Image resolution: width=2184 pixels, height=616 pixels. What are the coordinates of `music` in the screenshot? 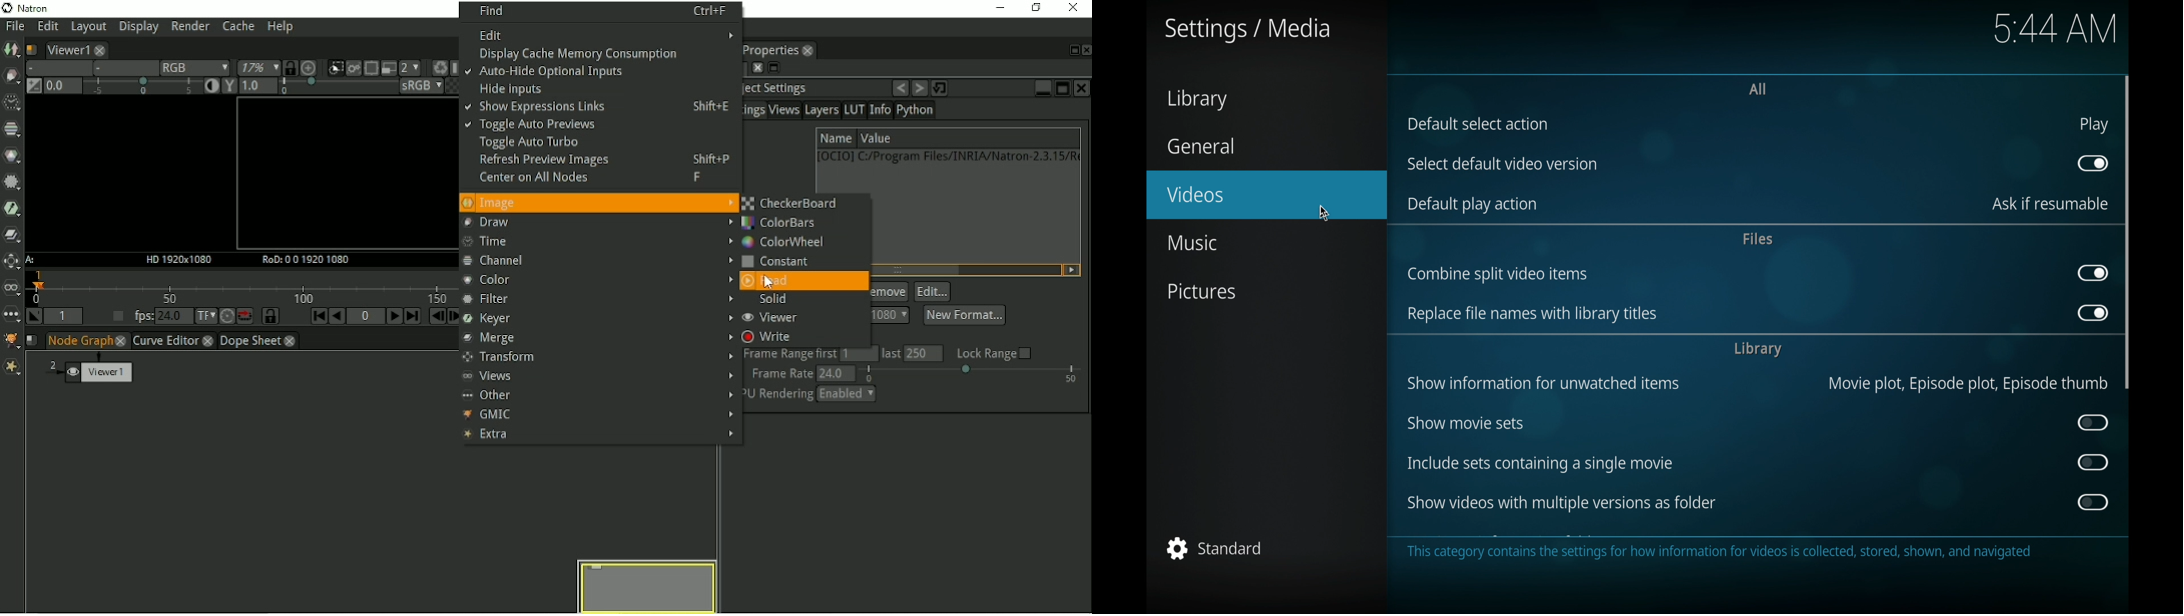 It's located at (1192, 243).